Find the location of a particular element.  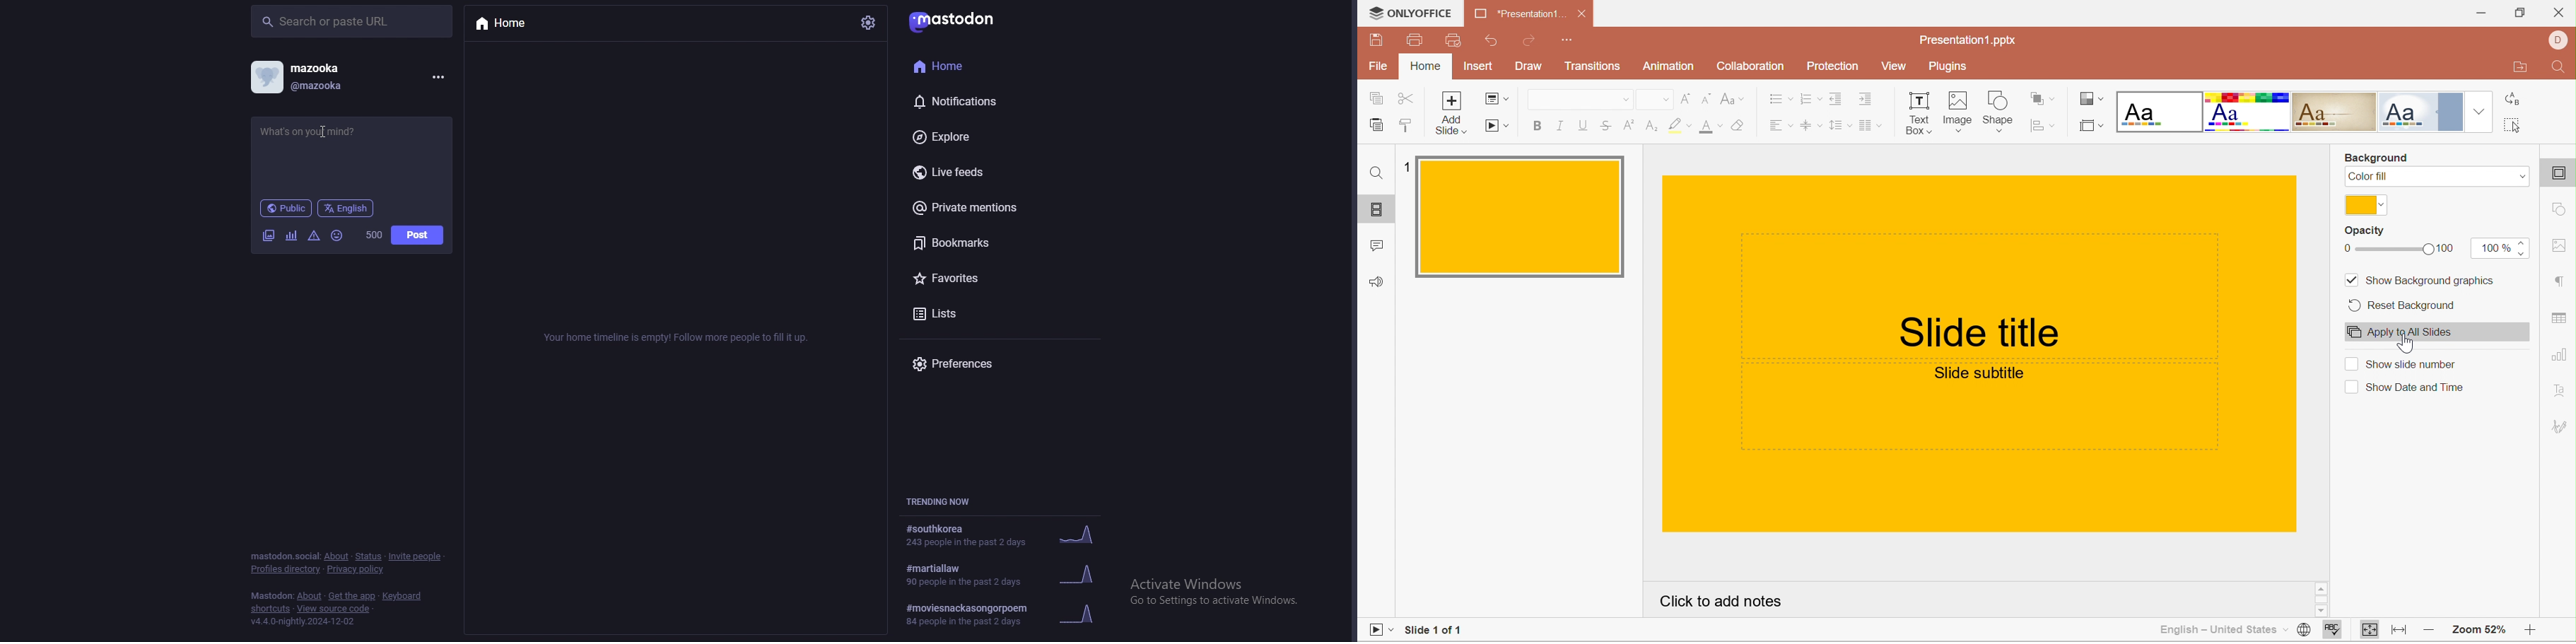

Restore Down is located at coordinates (2520, 14).